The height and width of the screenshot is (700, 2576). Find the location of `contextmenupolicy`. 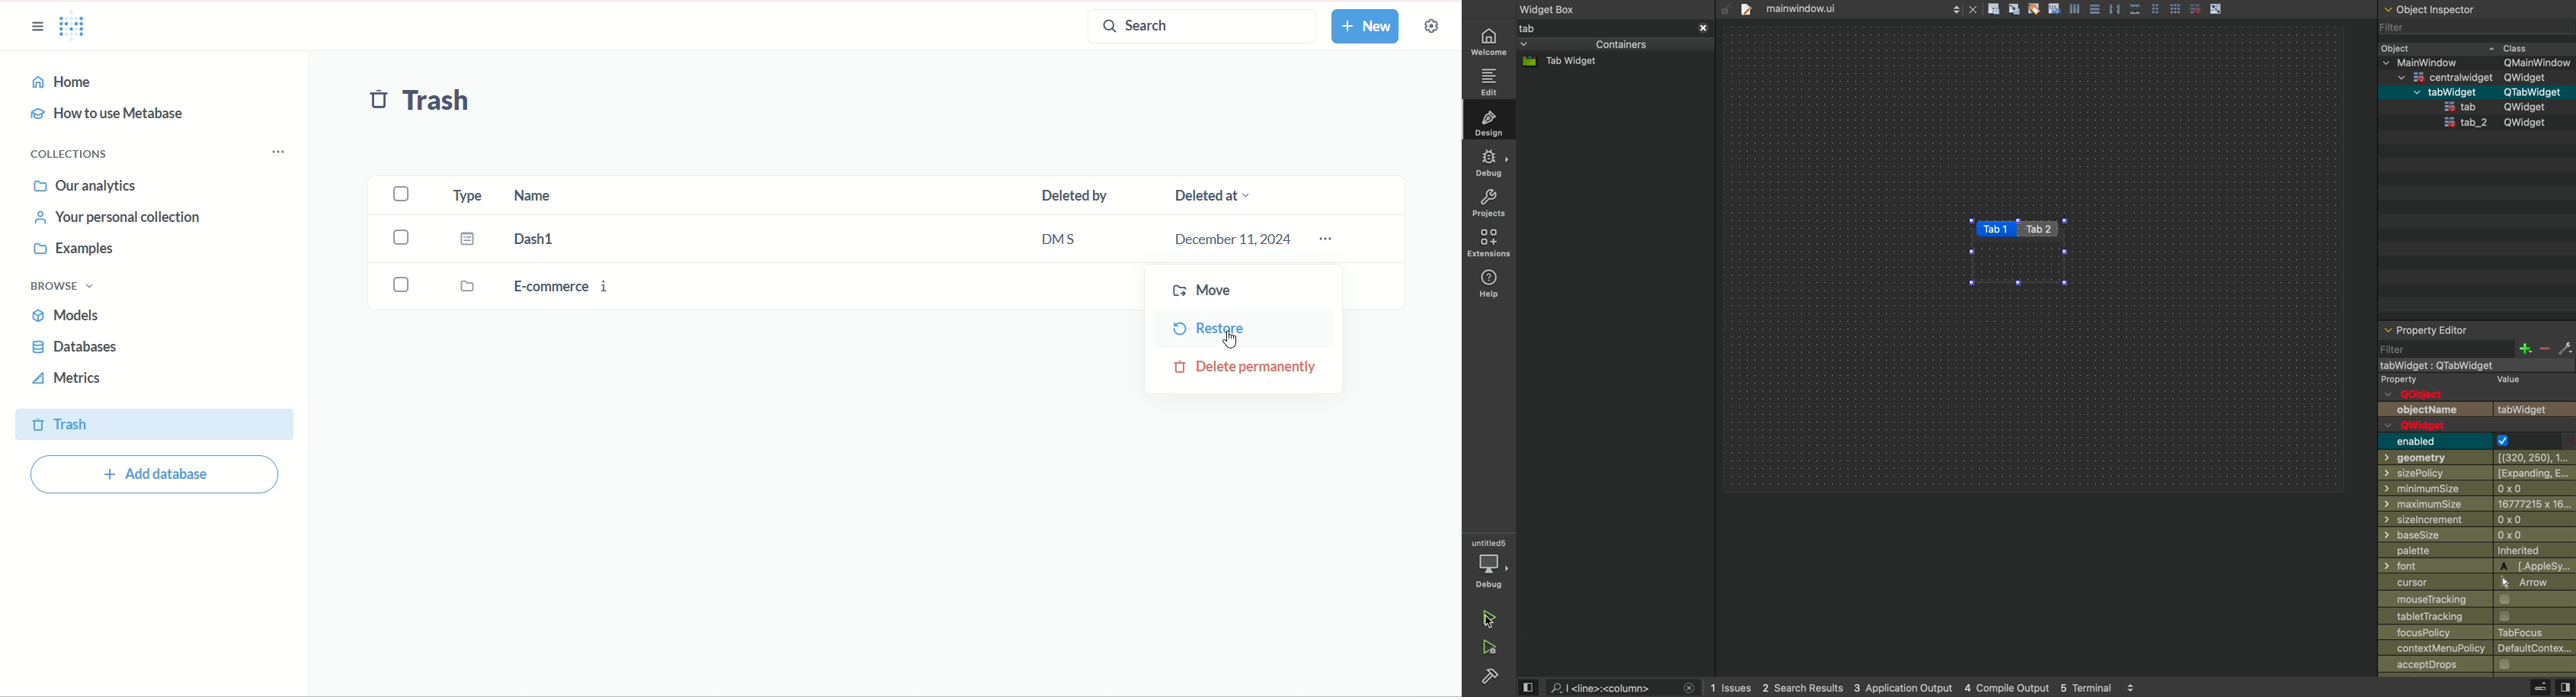

contextmenupolicy is located at coordinates (2480, 650).